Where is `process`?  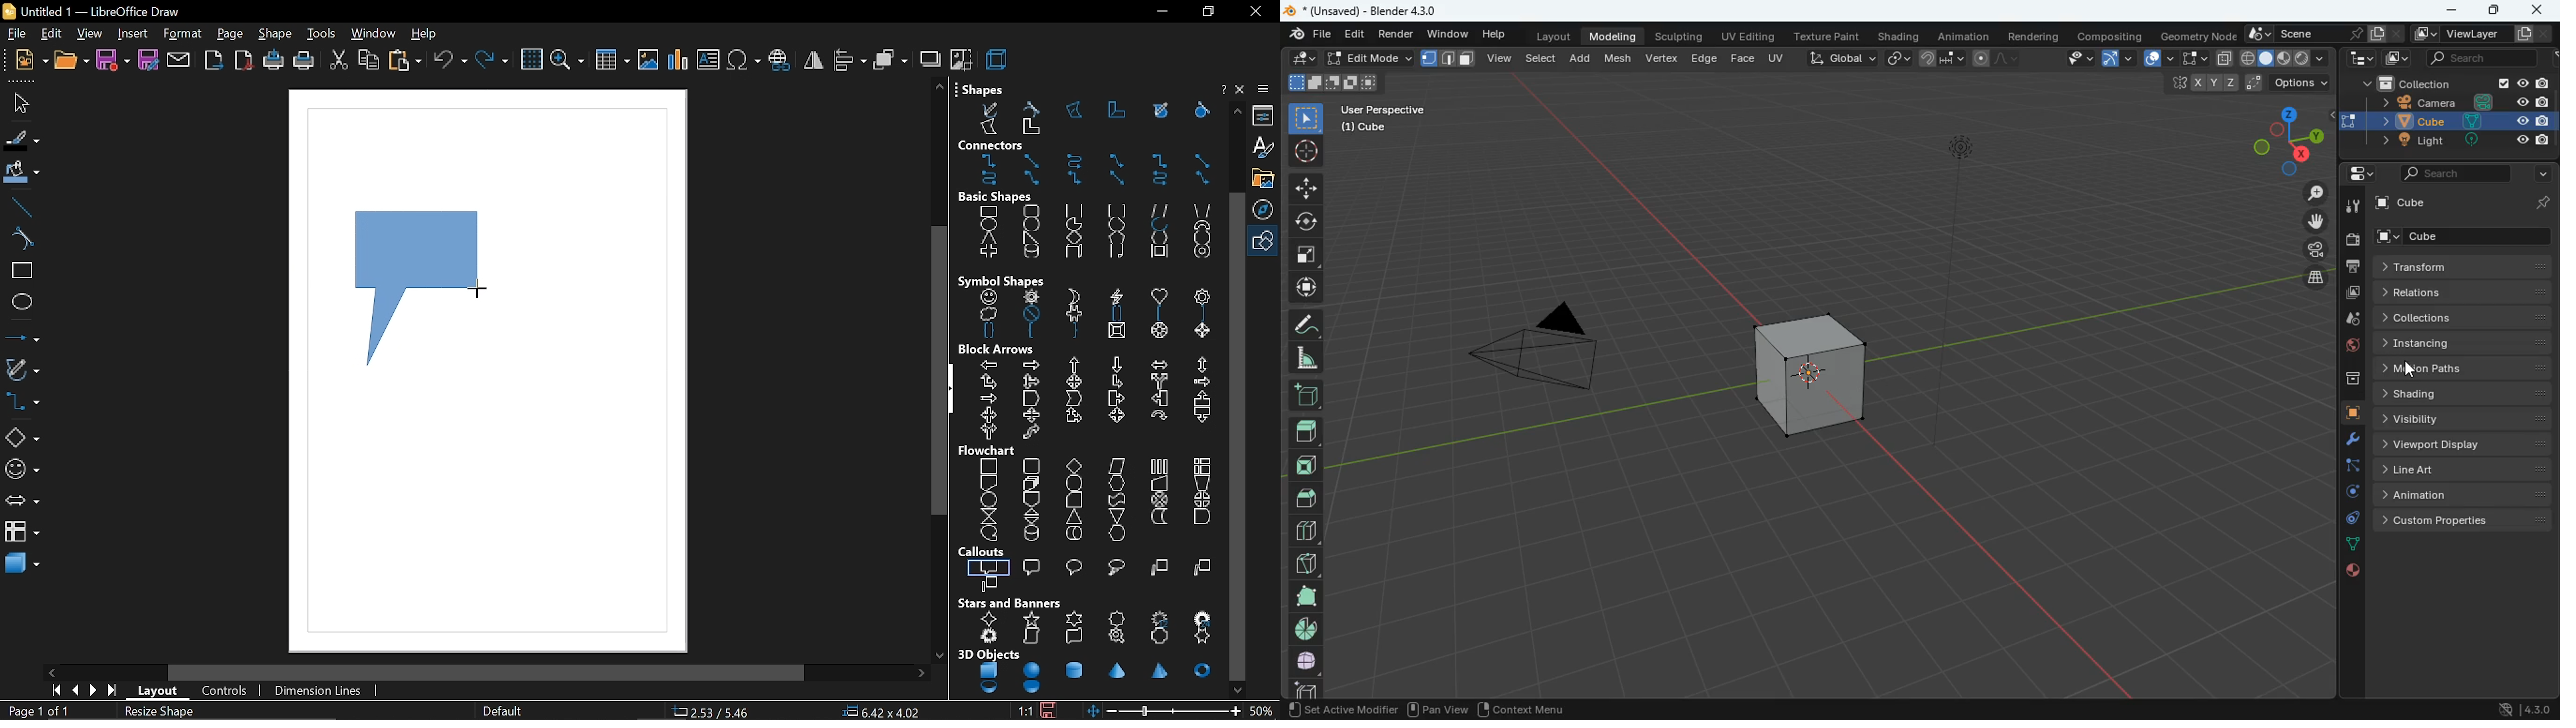 process is located at coordinates (990, 465).